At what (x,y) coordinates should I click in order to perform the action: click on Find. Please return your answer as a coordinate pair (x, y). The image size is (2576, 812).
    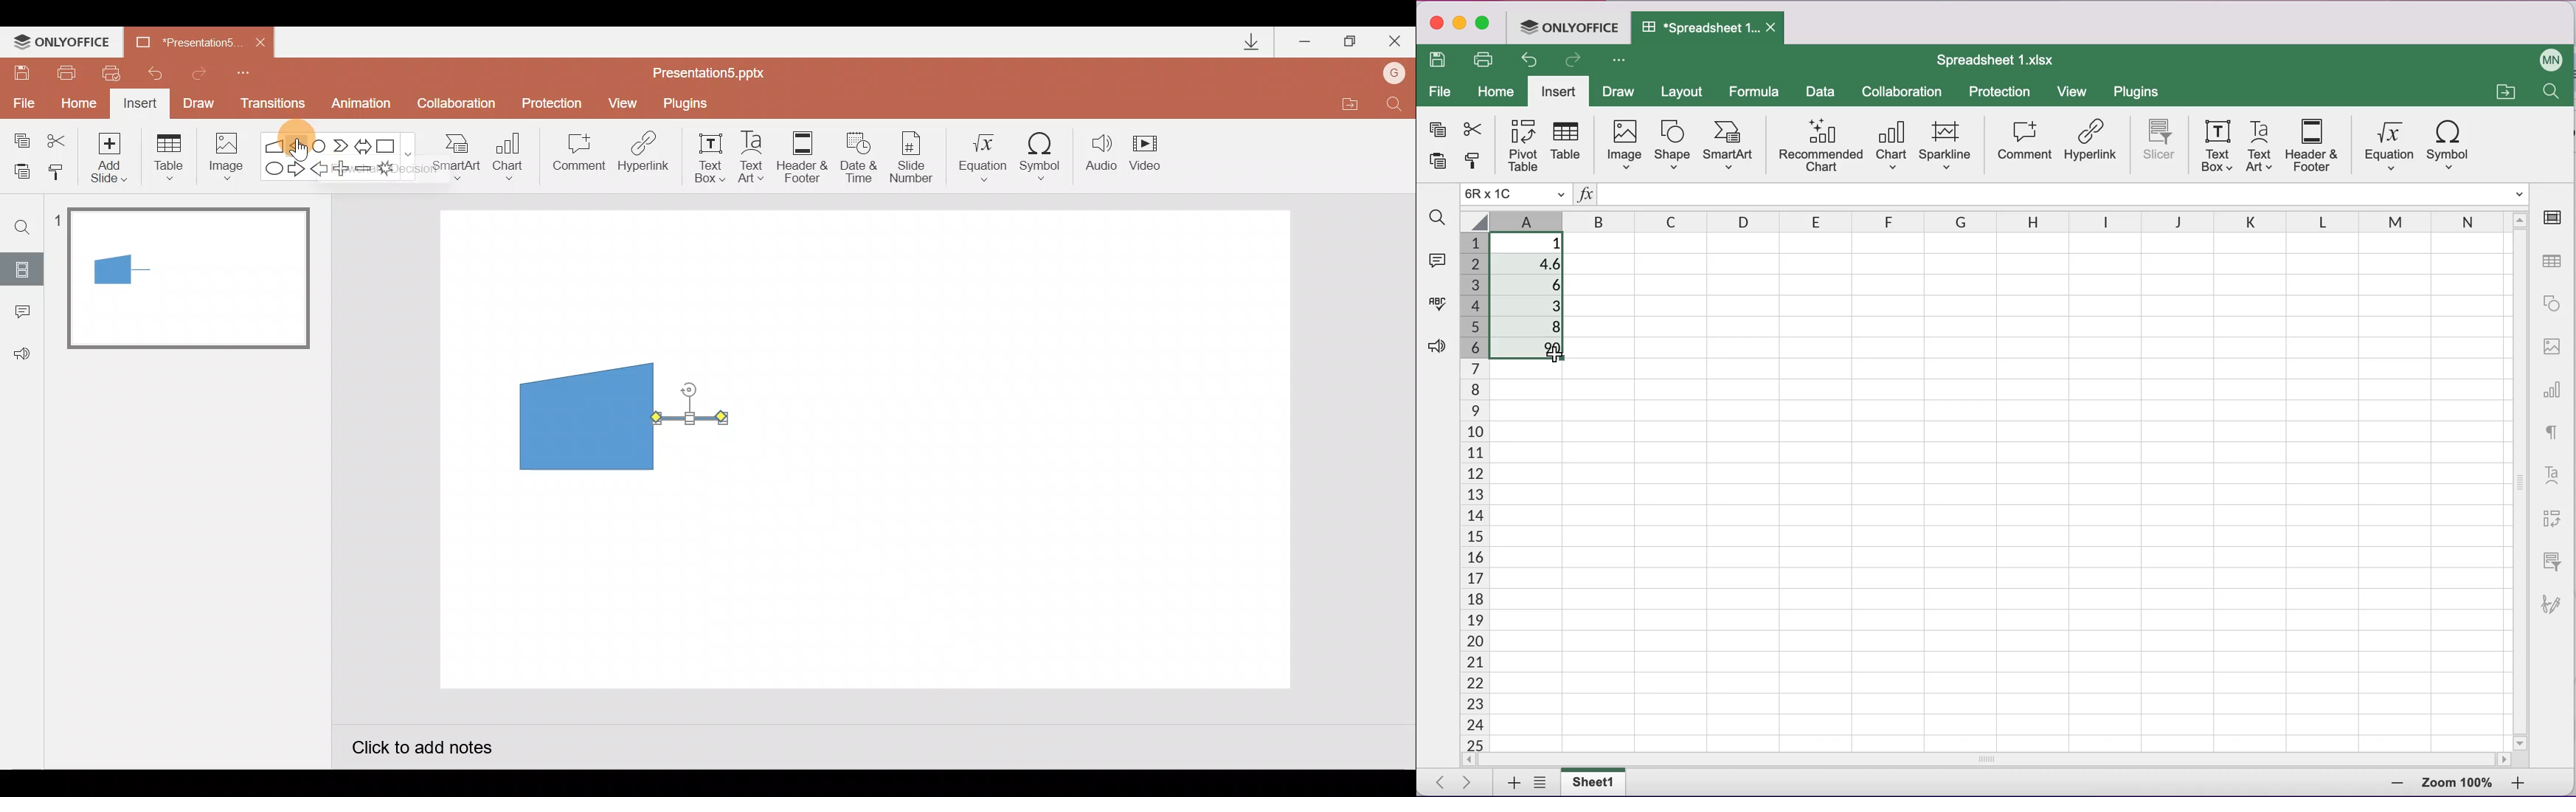
    Looking at the image, I should click on (23, 227).